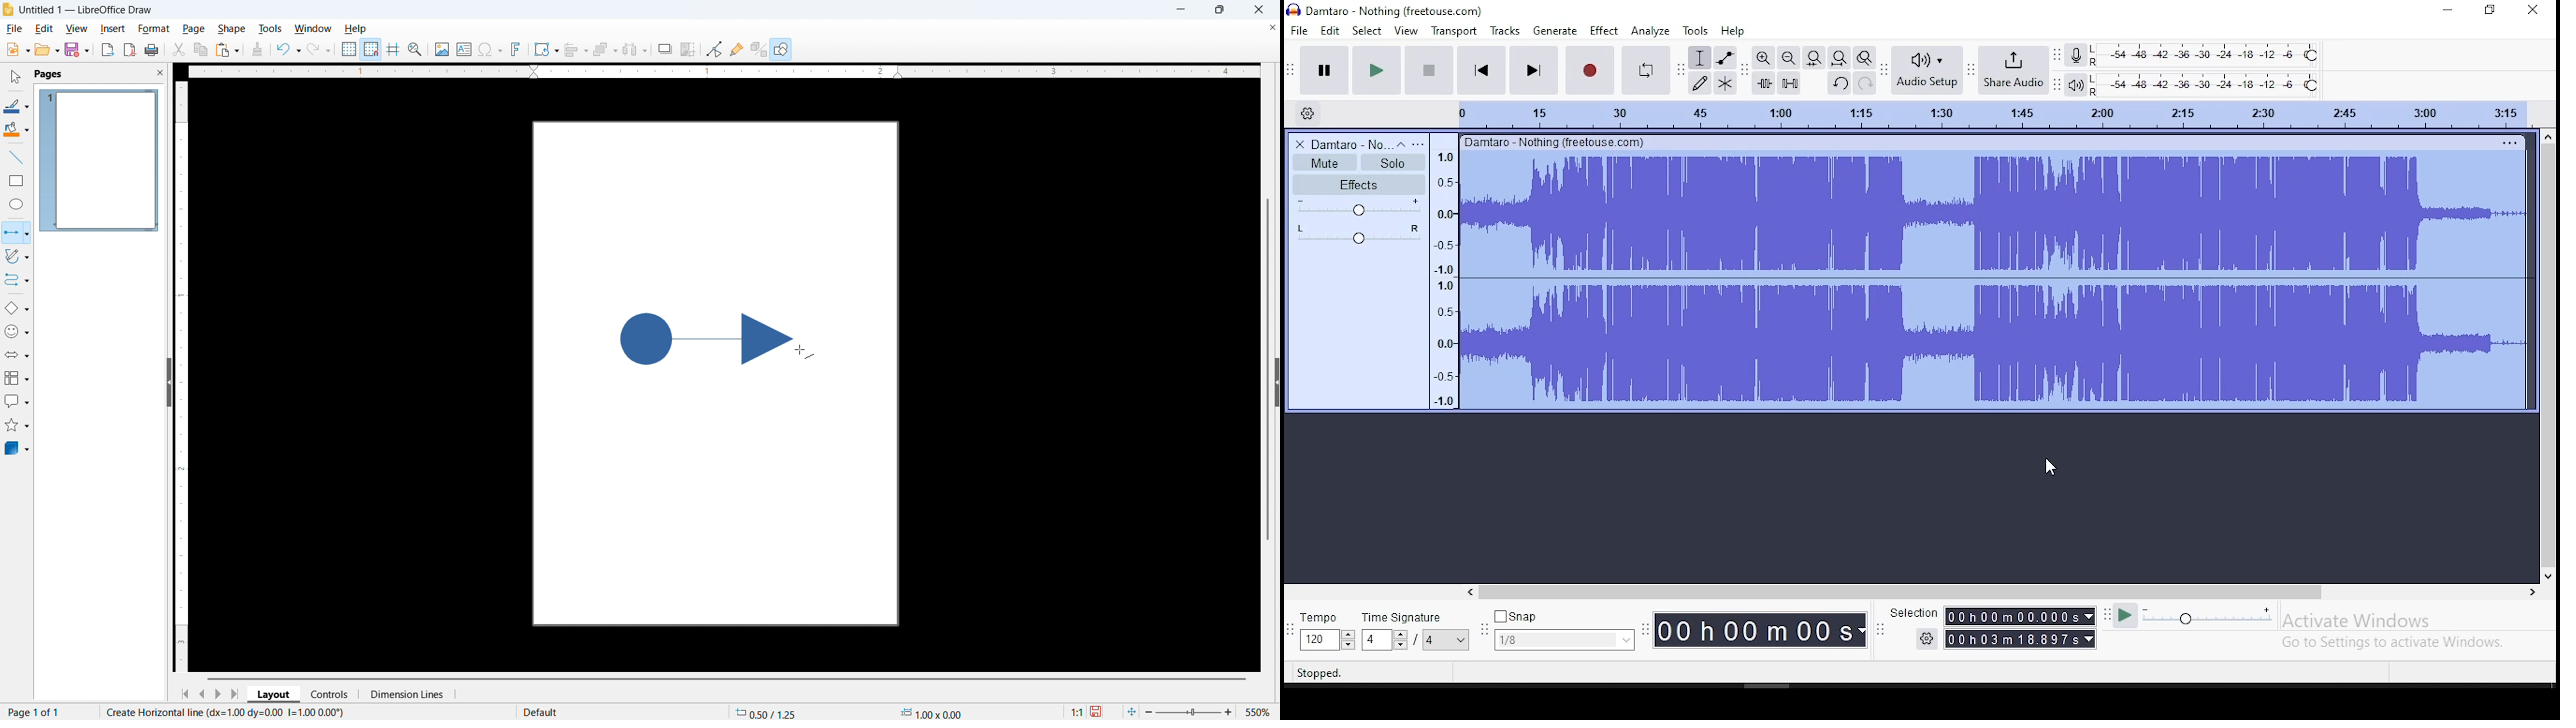 The height and width of the screenshot is (728, 2576). Describe the element at coordinates (17, 355) in the screenshot. I see `Block arrows ` at that location.